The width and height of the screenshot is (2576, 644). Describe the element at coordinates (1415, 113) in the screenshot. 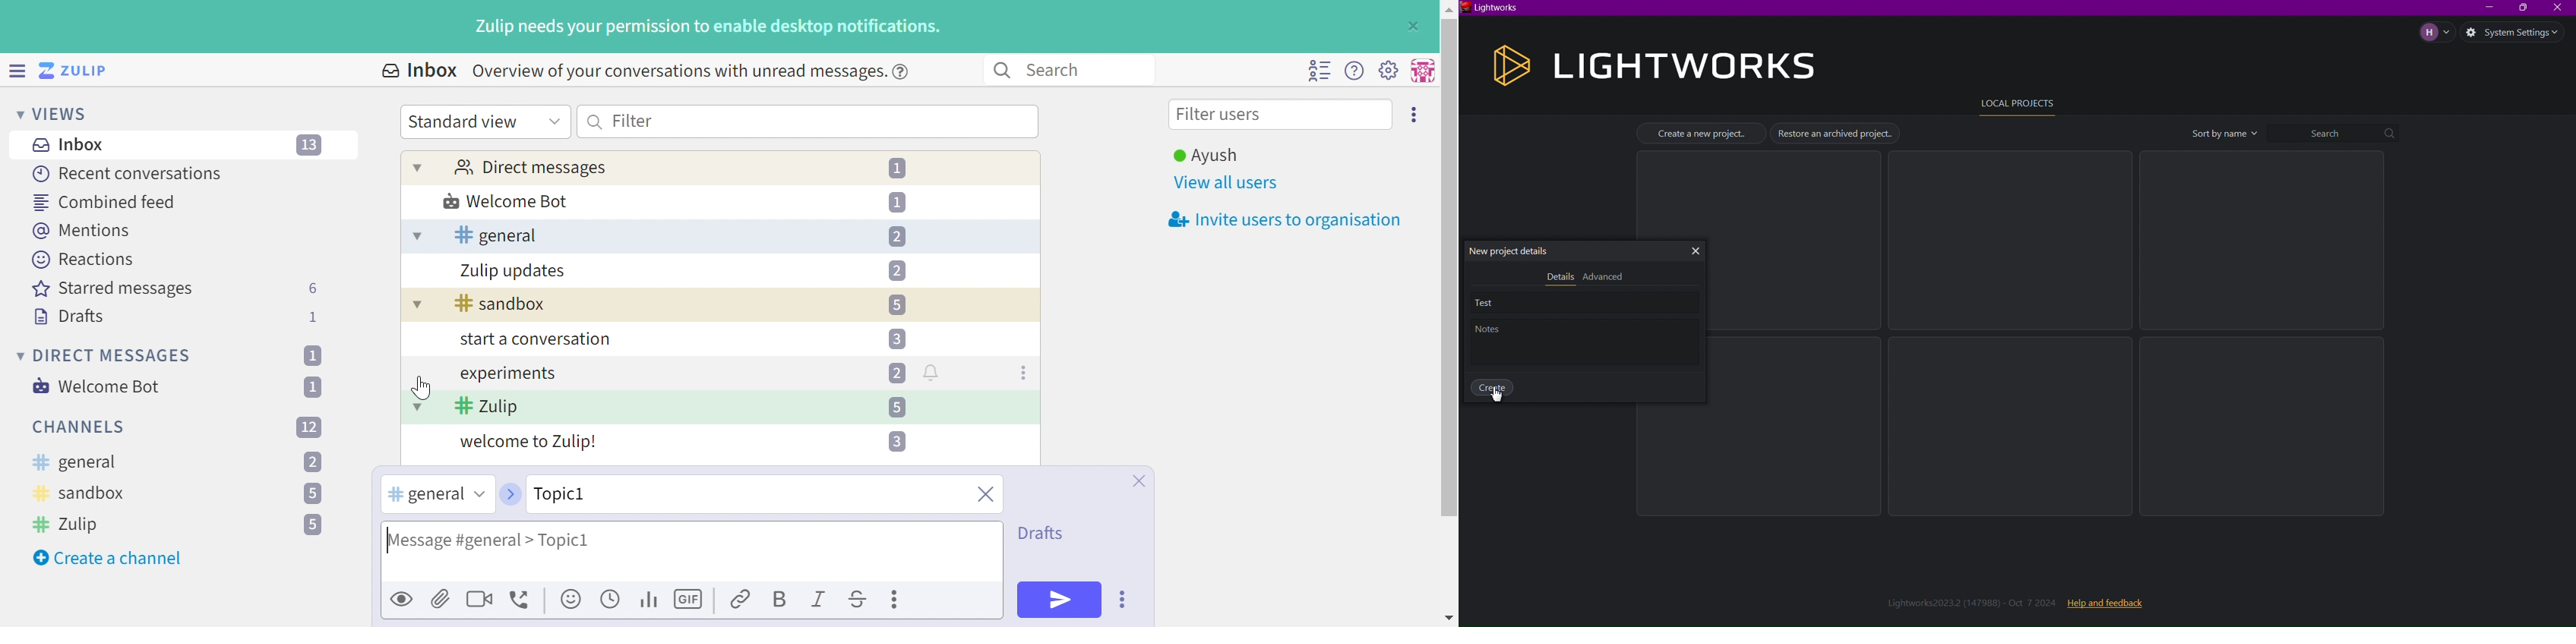

I see `Invite users to organisation` at that location.